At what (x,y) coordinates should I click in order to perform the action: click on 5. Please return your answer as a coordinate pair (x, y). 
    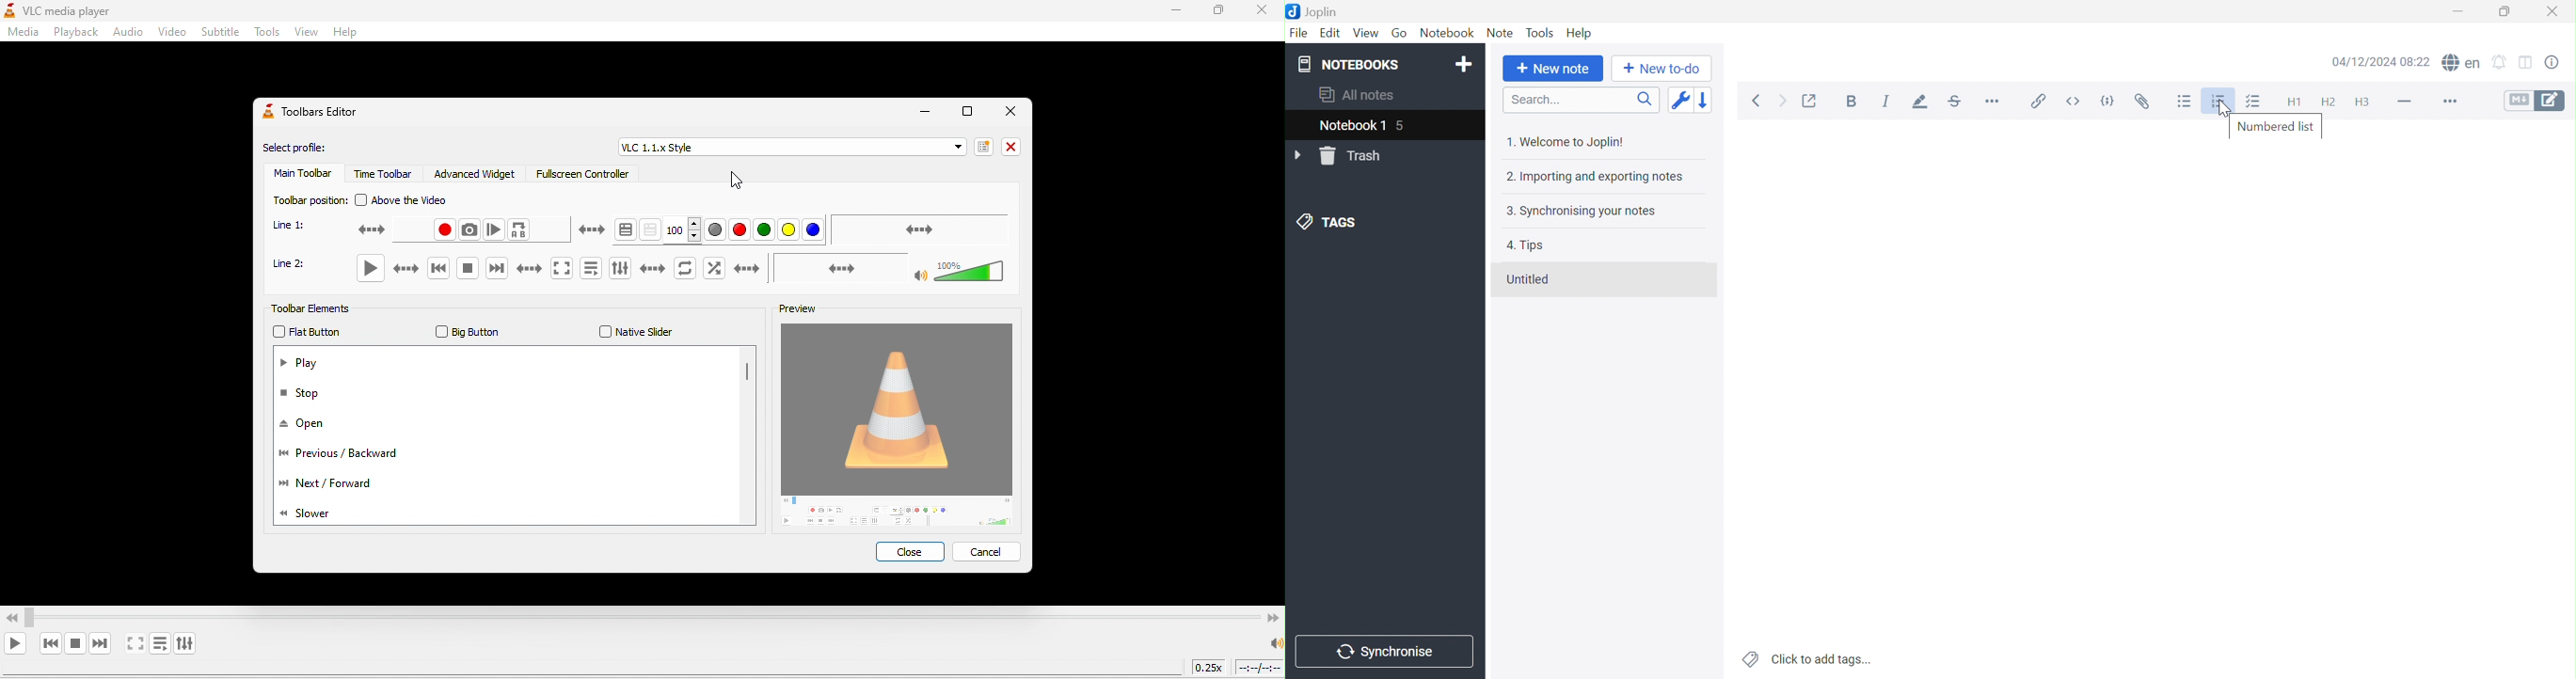
    Looking at the image, I should click on (1407, 127).